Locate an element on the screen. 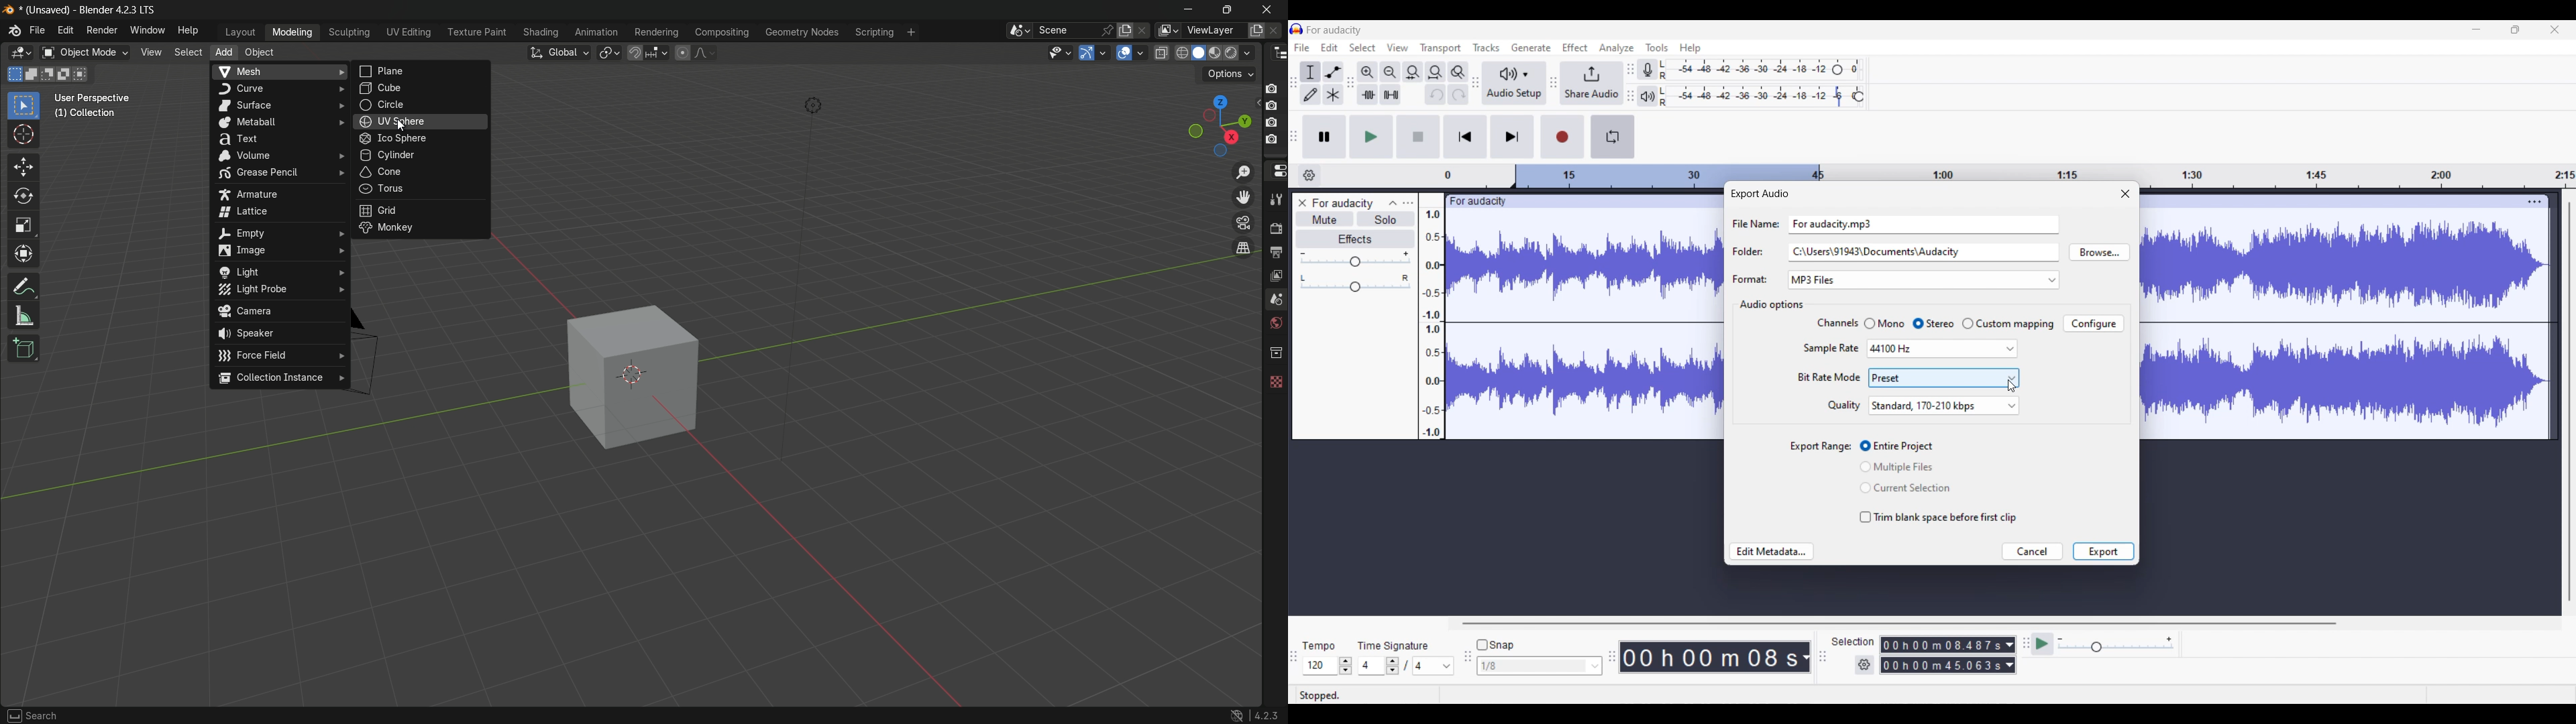  empty is located at coordinates (279, 231).